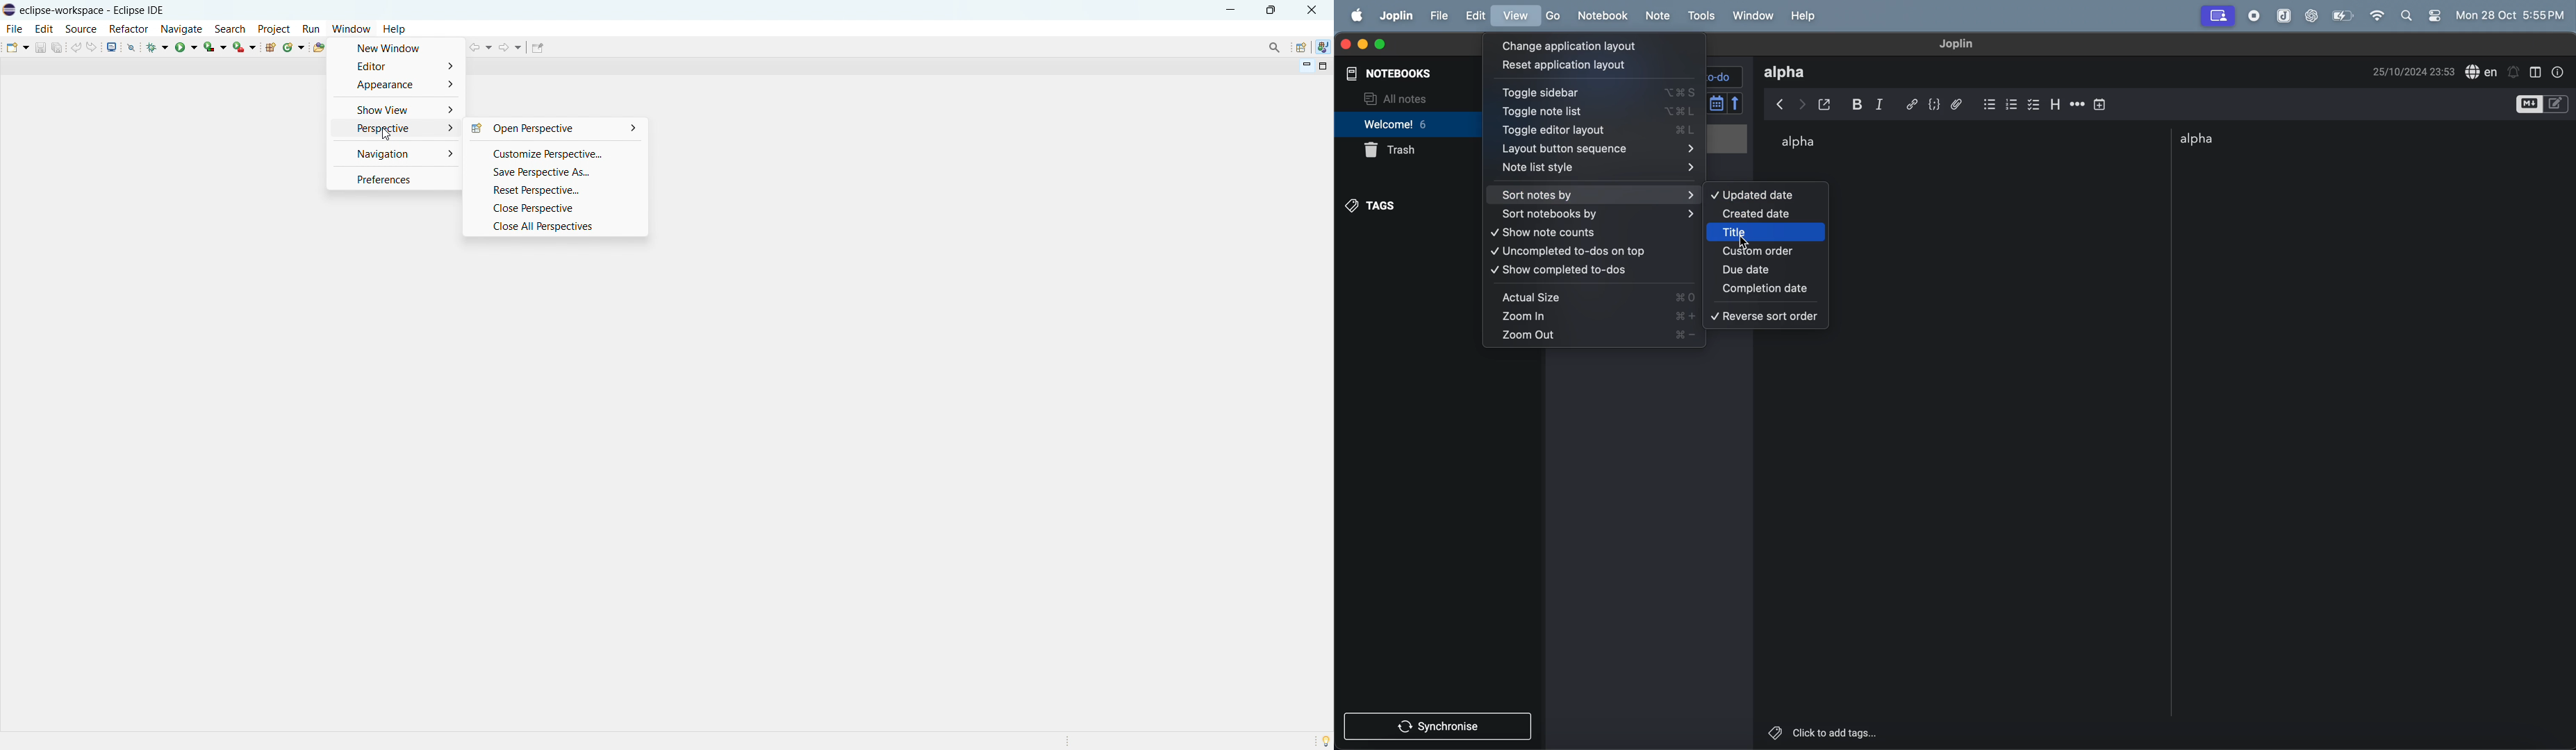  I want to click on perspective, so click(395, 130).